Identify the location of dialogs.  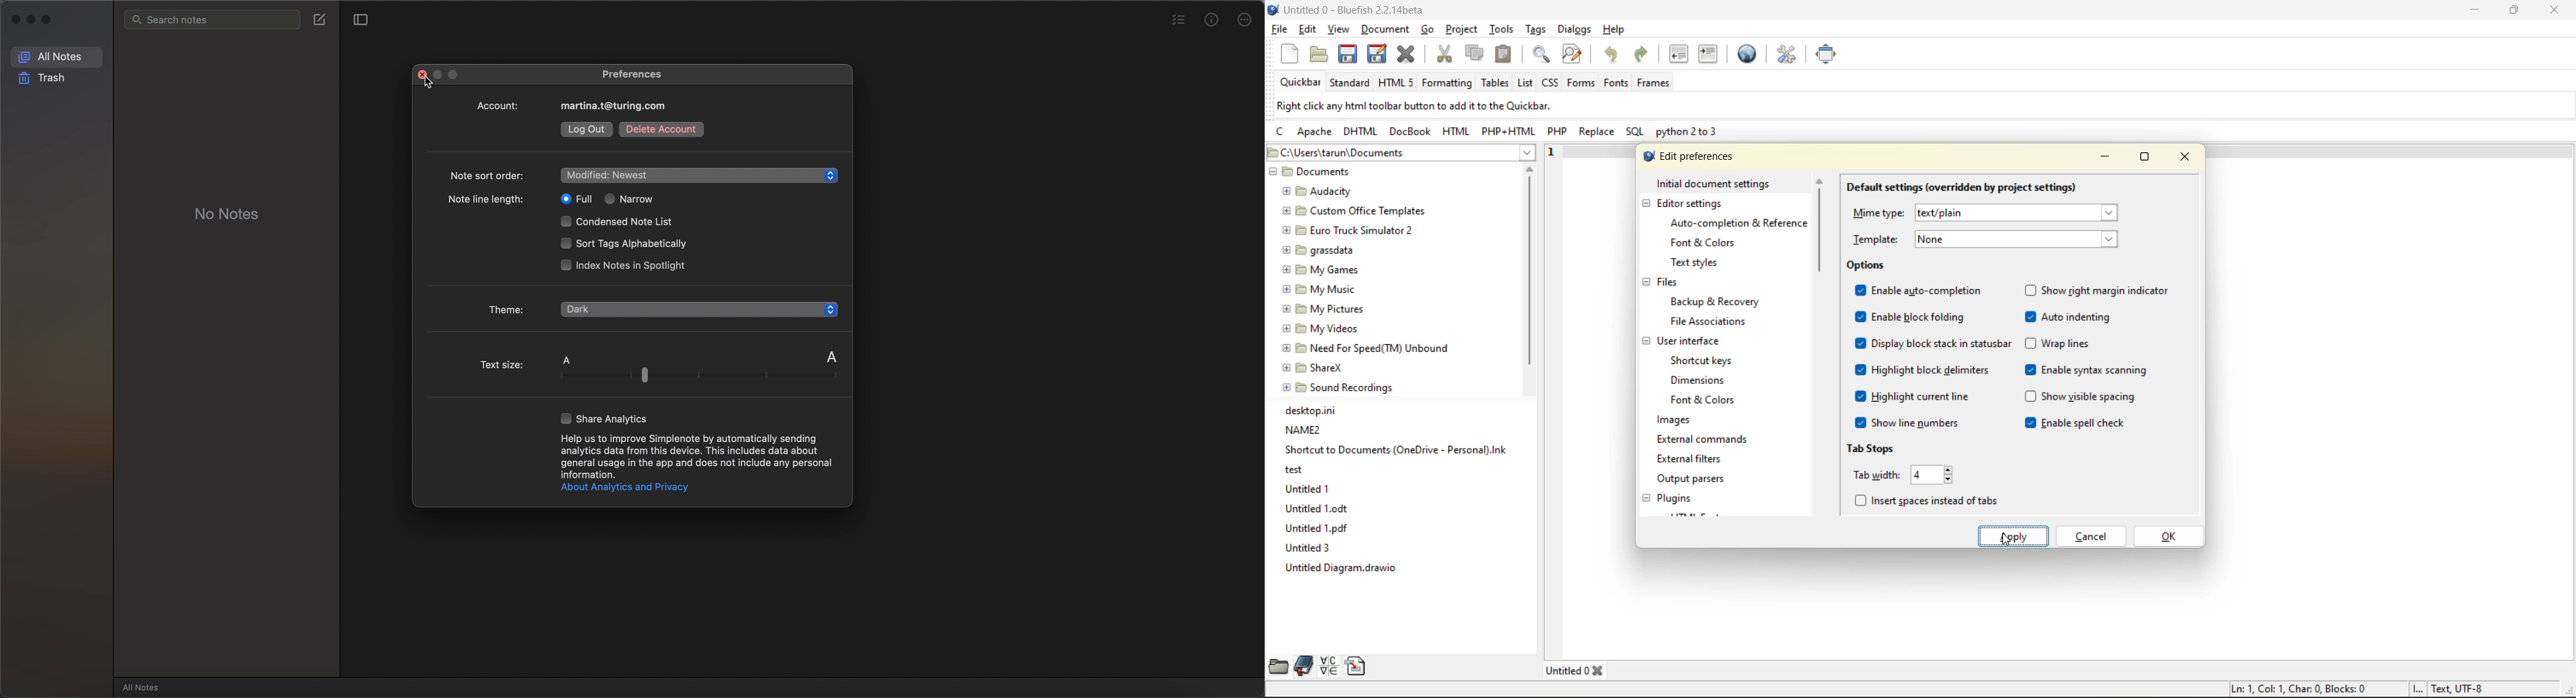
(1575, 29).